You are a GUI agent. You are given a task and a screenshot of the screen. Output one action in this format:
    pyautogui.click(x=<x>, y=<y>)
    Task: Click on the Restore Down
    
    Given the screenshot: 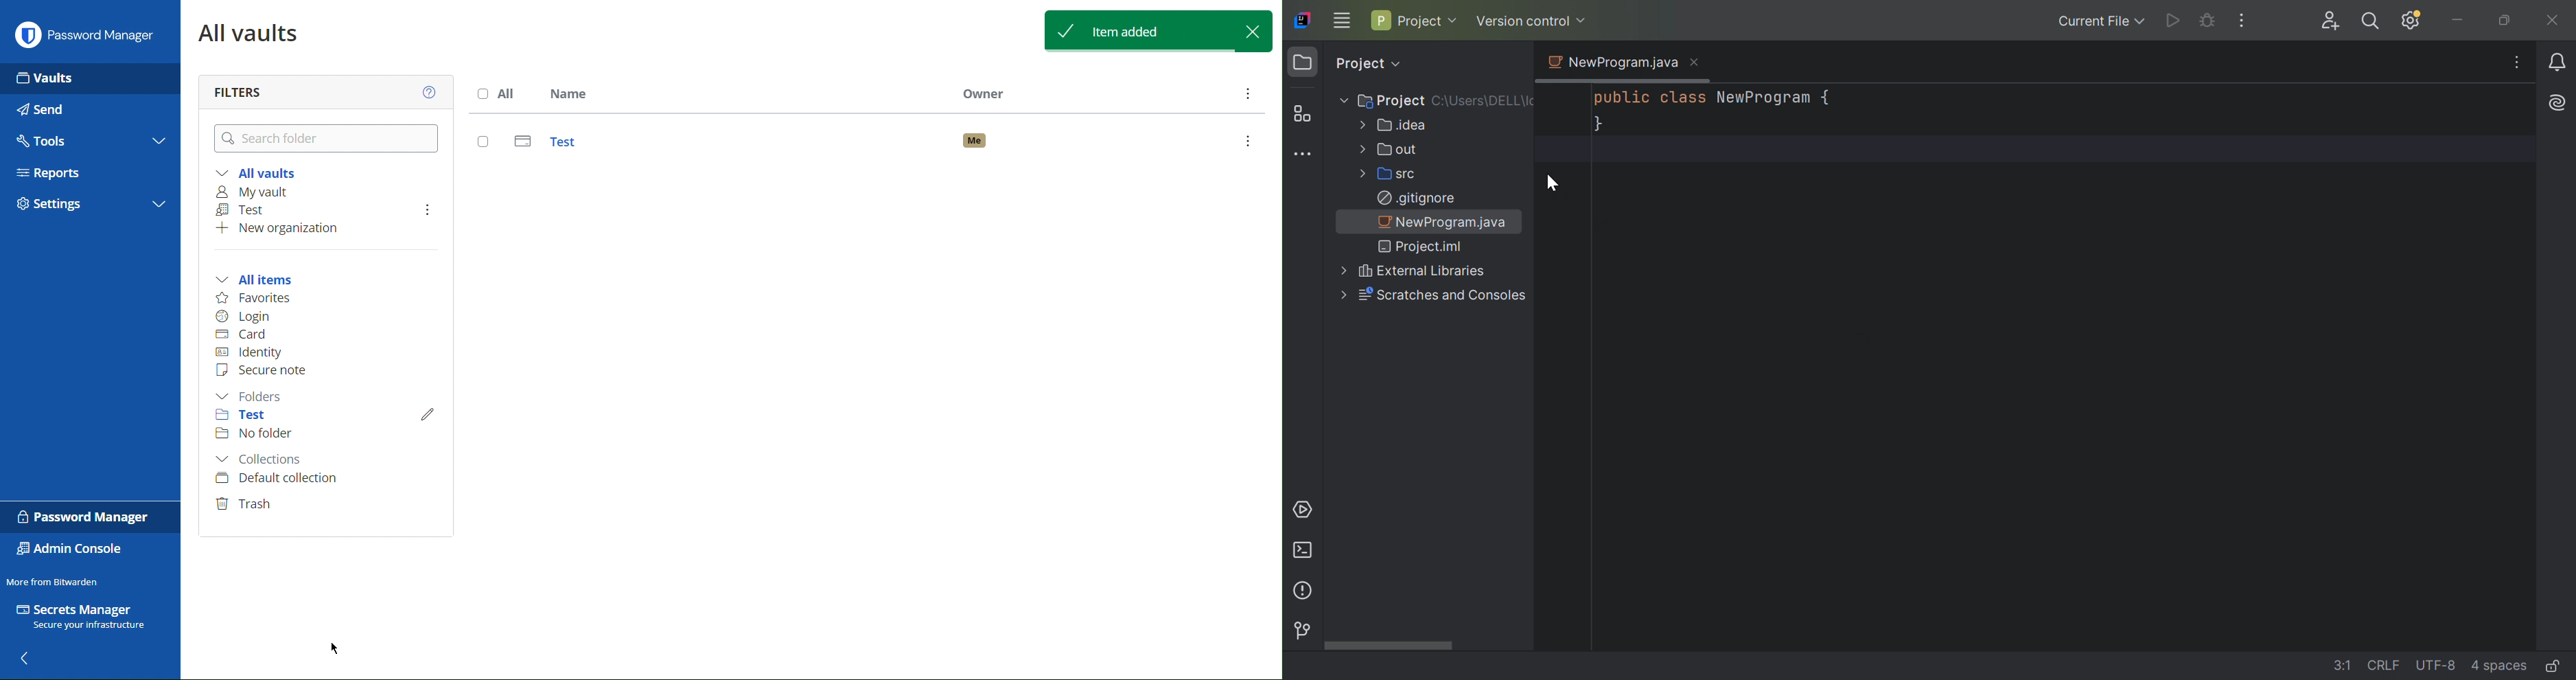 What is the action you would take?
    pyautogui.click(x=2504, y=22)
    